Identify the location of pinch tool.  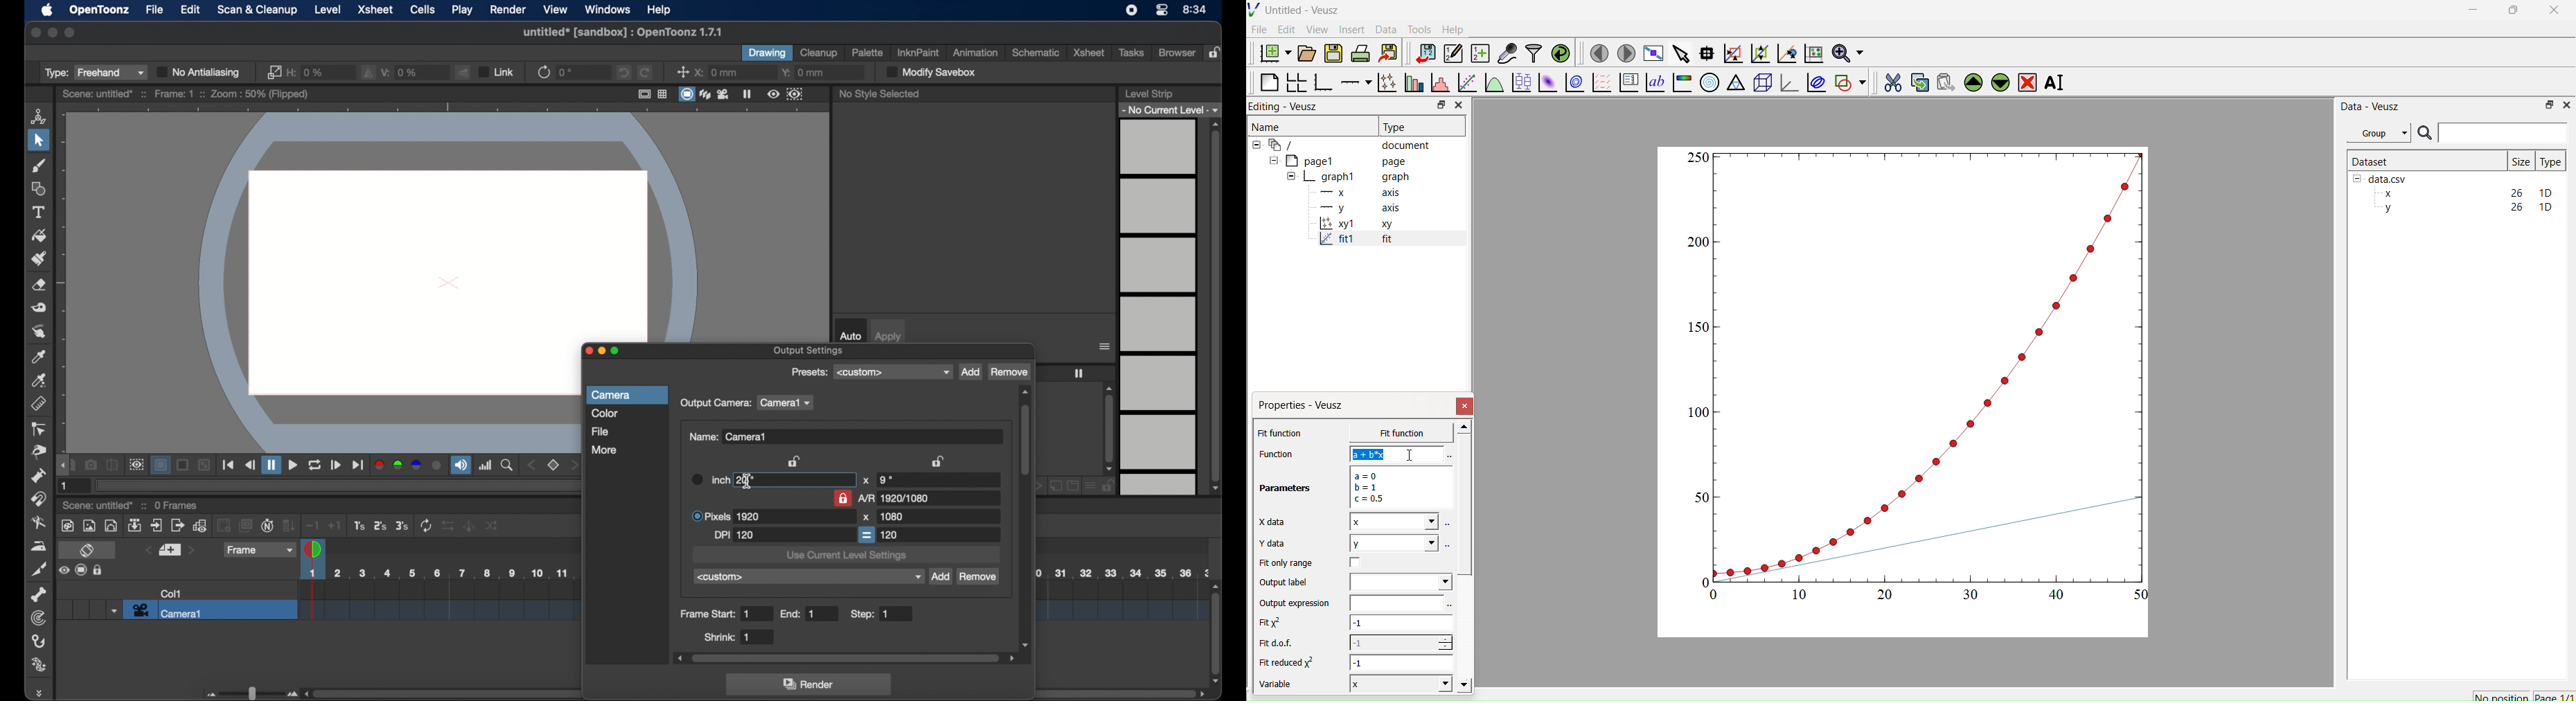
(36, 452).